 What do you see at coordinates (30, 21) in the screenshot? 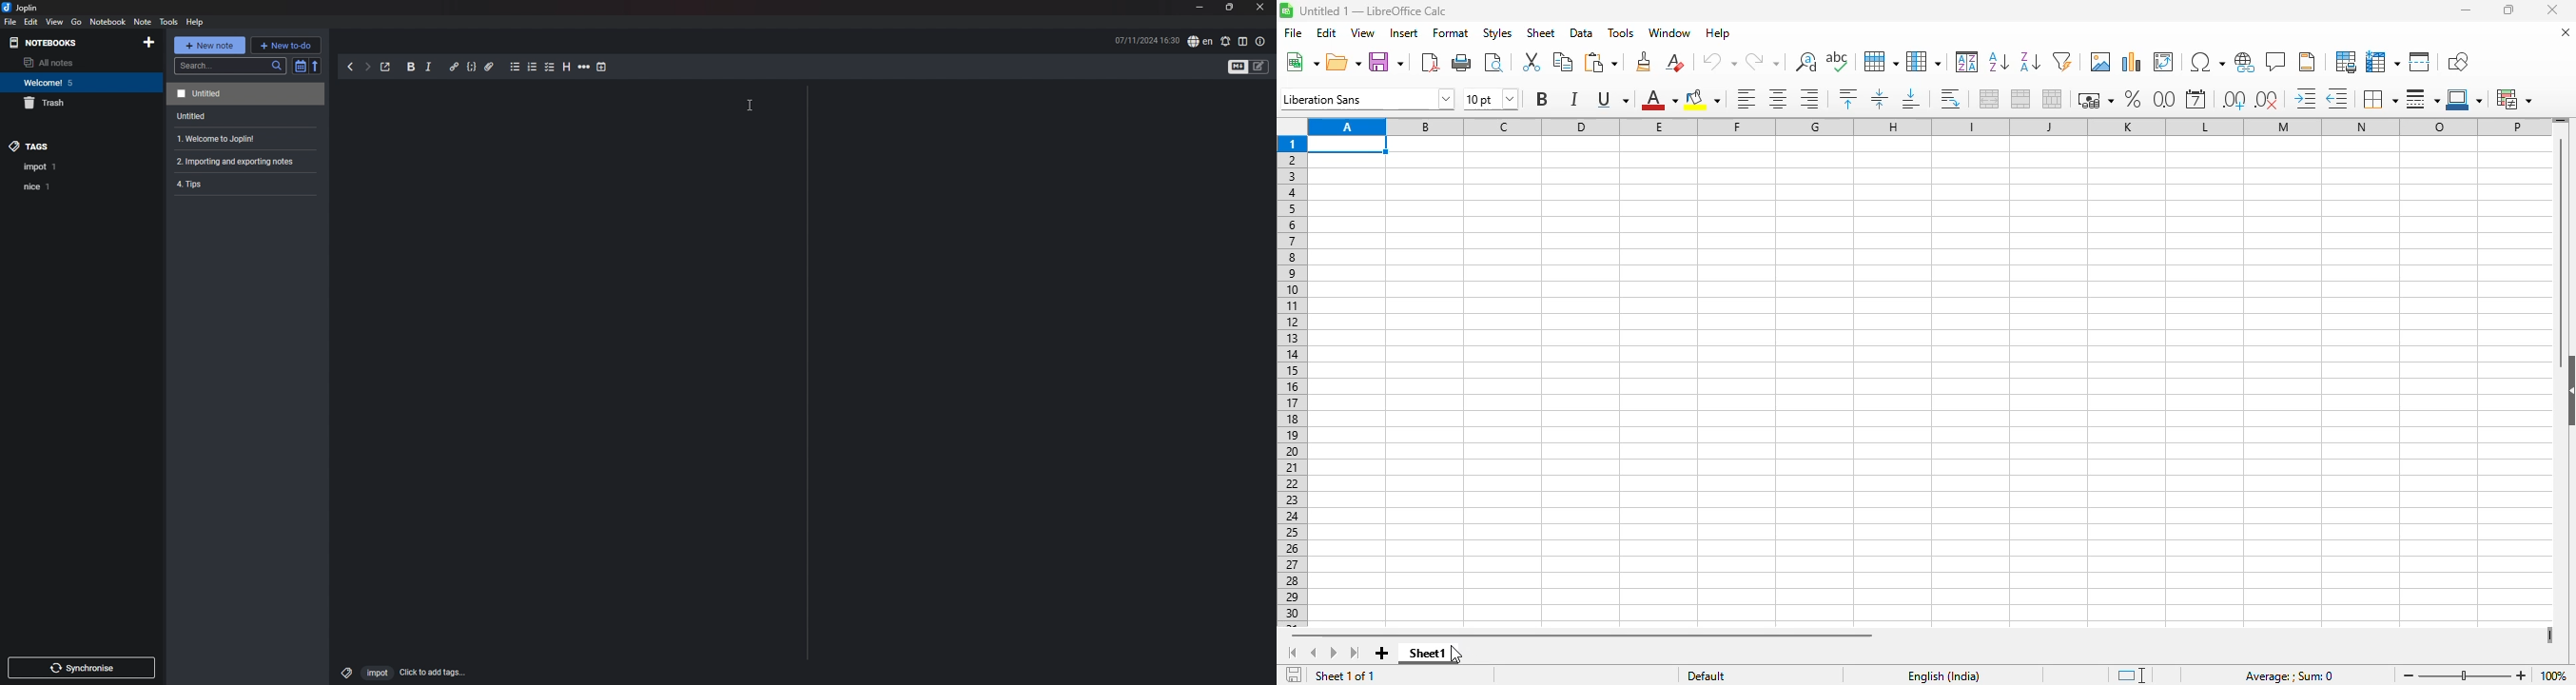
I see `edit` at bounding box center [30, 21].